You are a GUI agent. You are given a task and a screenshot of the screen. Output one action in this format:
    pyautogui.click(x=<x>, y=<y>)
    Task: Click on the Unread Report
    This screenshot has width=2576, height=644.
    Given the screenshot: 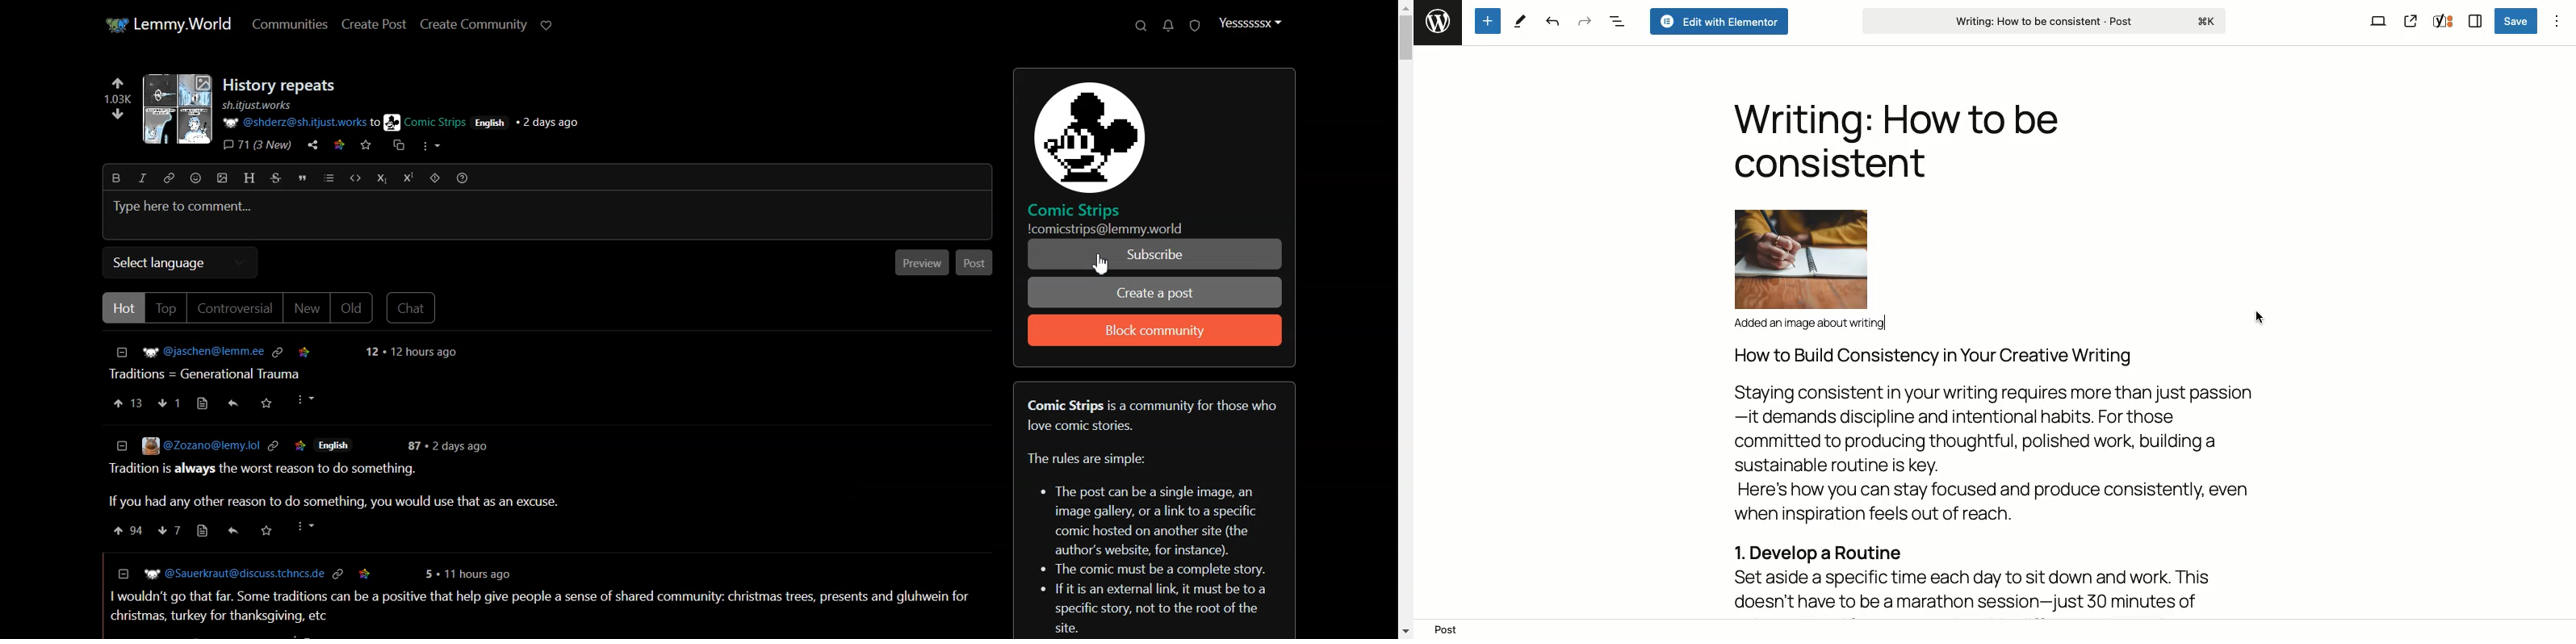 What is the action you would take?
    pyautogui.click(x=1196, y=26)
    